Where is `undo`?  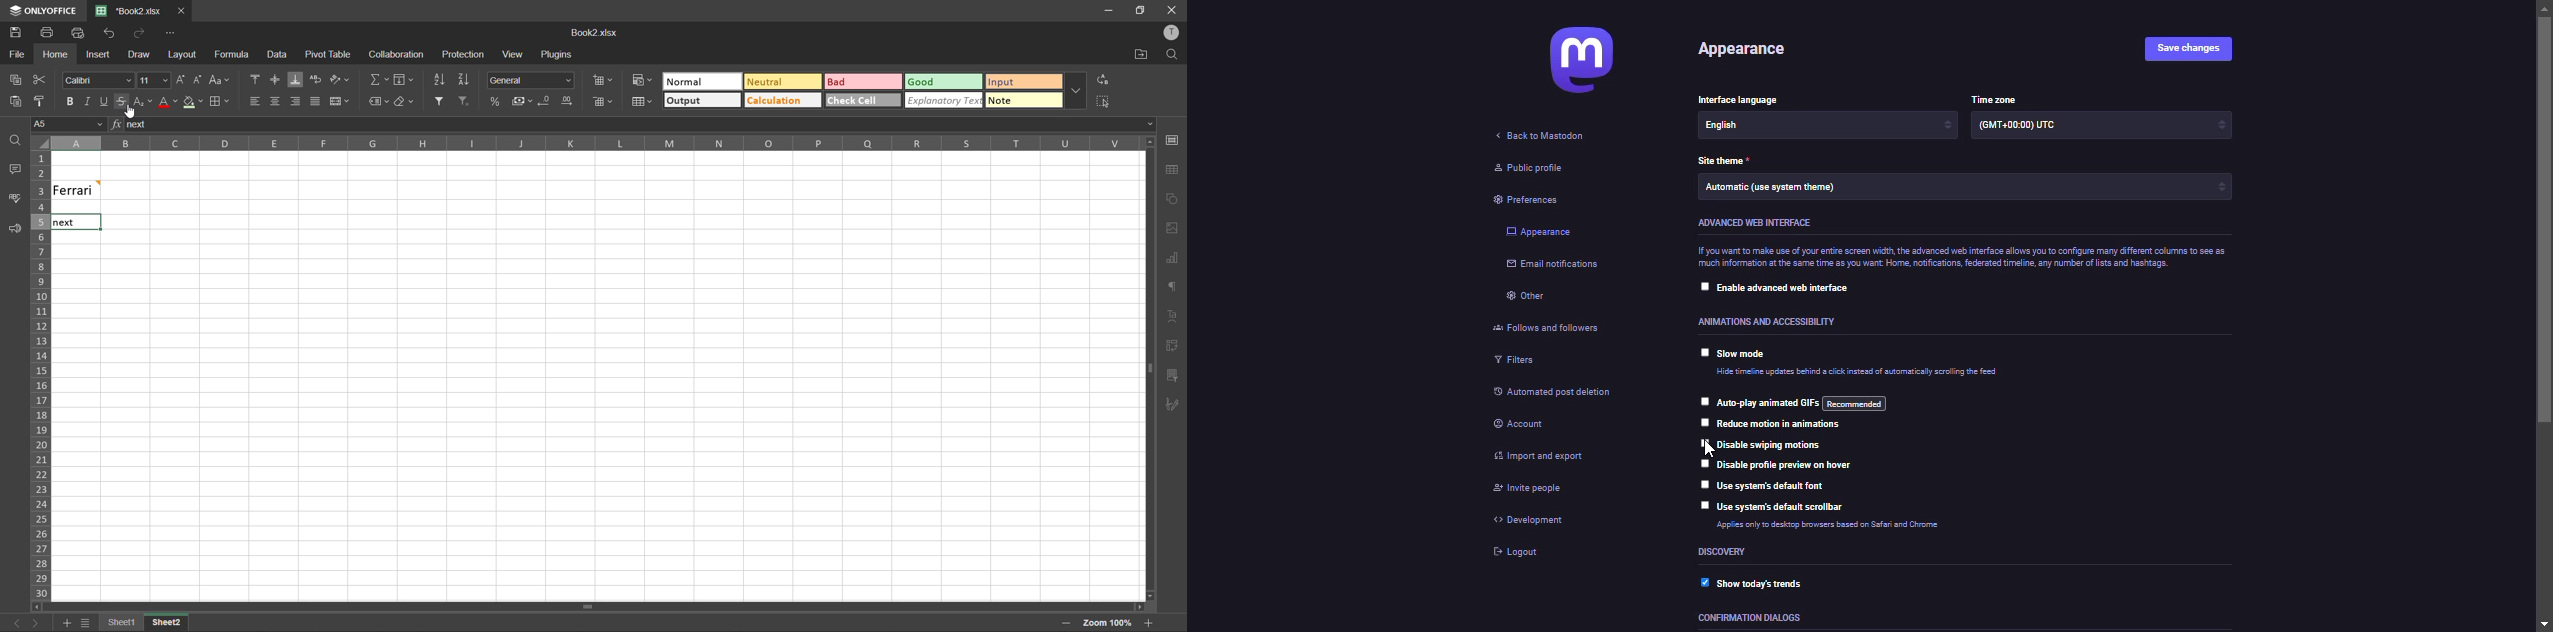
undo is located at coordinates (111, 34).